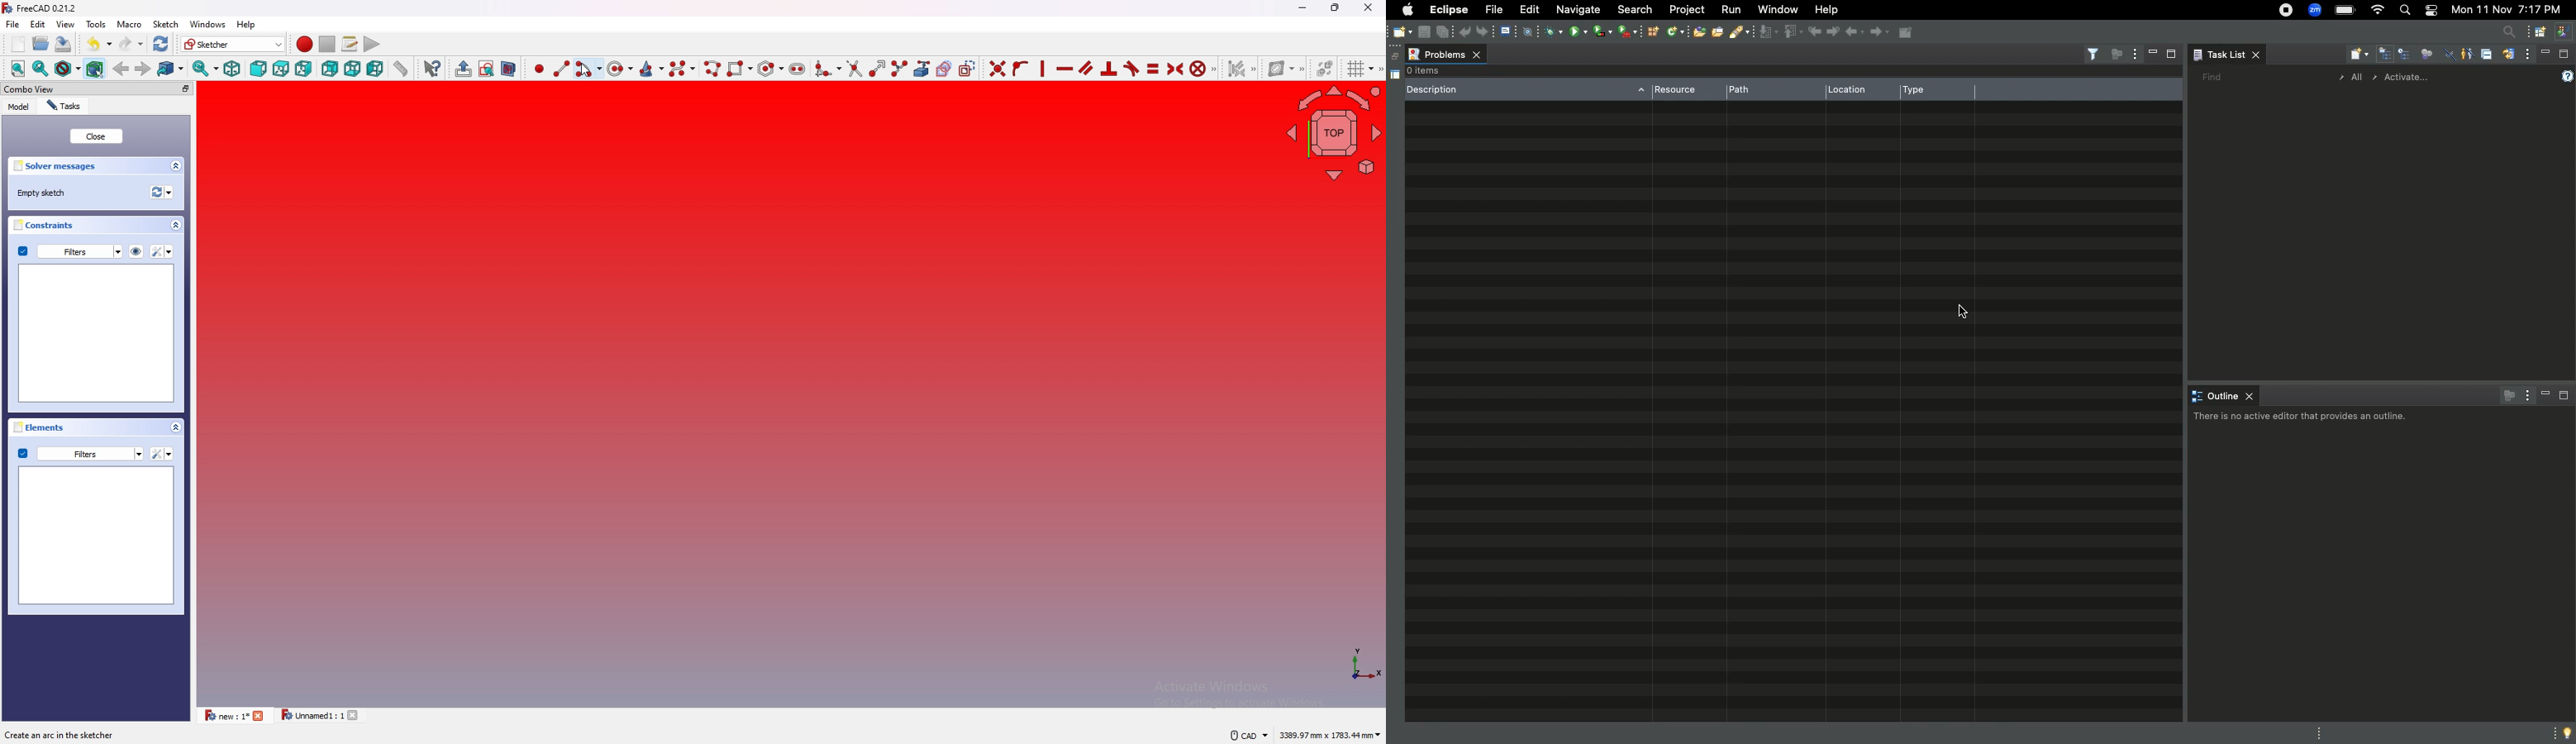 This screenshot has width=2576, height=756. Describe the element at coordinates (1043, 68) in the screenshot. I see `constraint vertically` at that location.